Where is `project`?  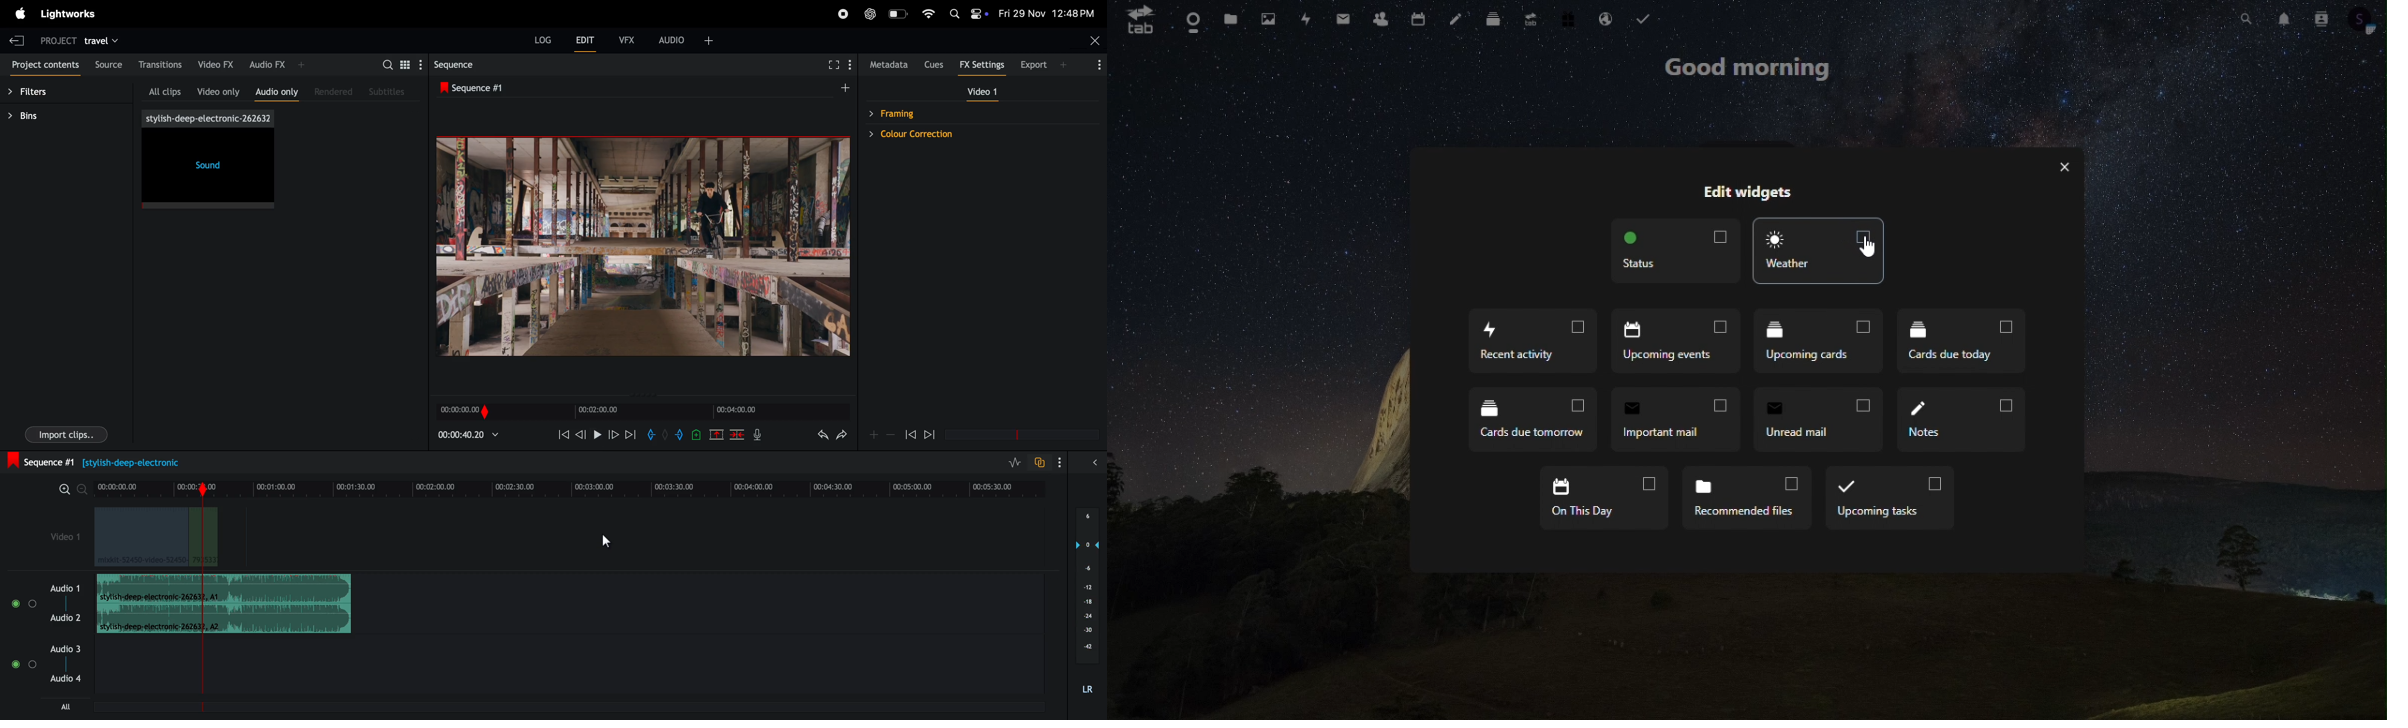 project is located at coordinates (54, 38).